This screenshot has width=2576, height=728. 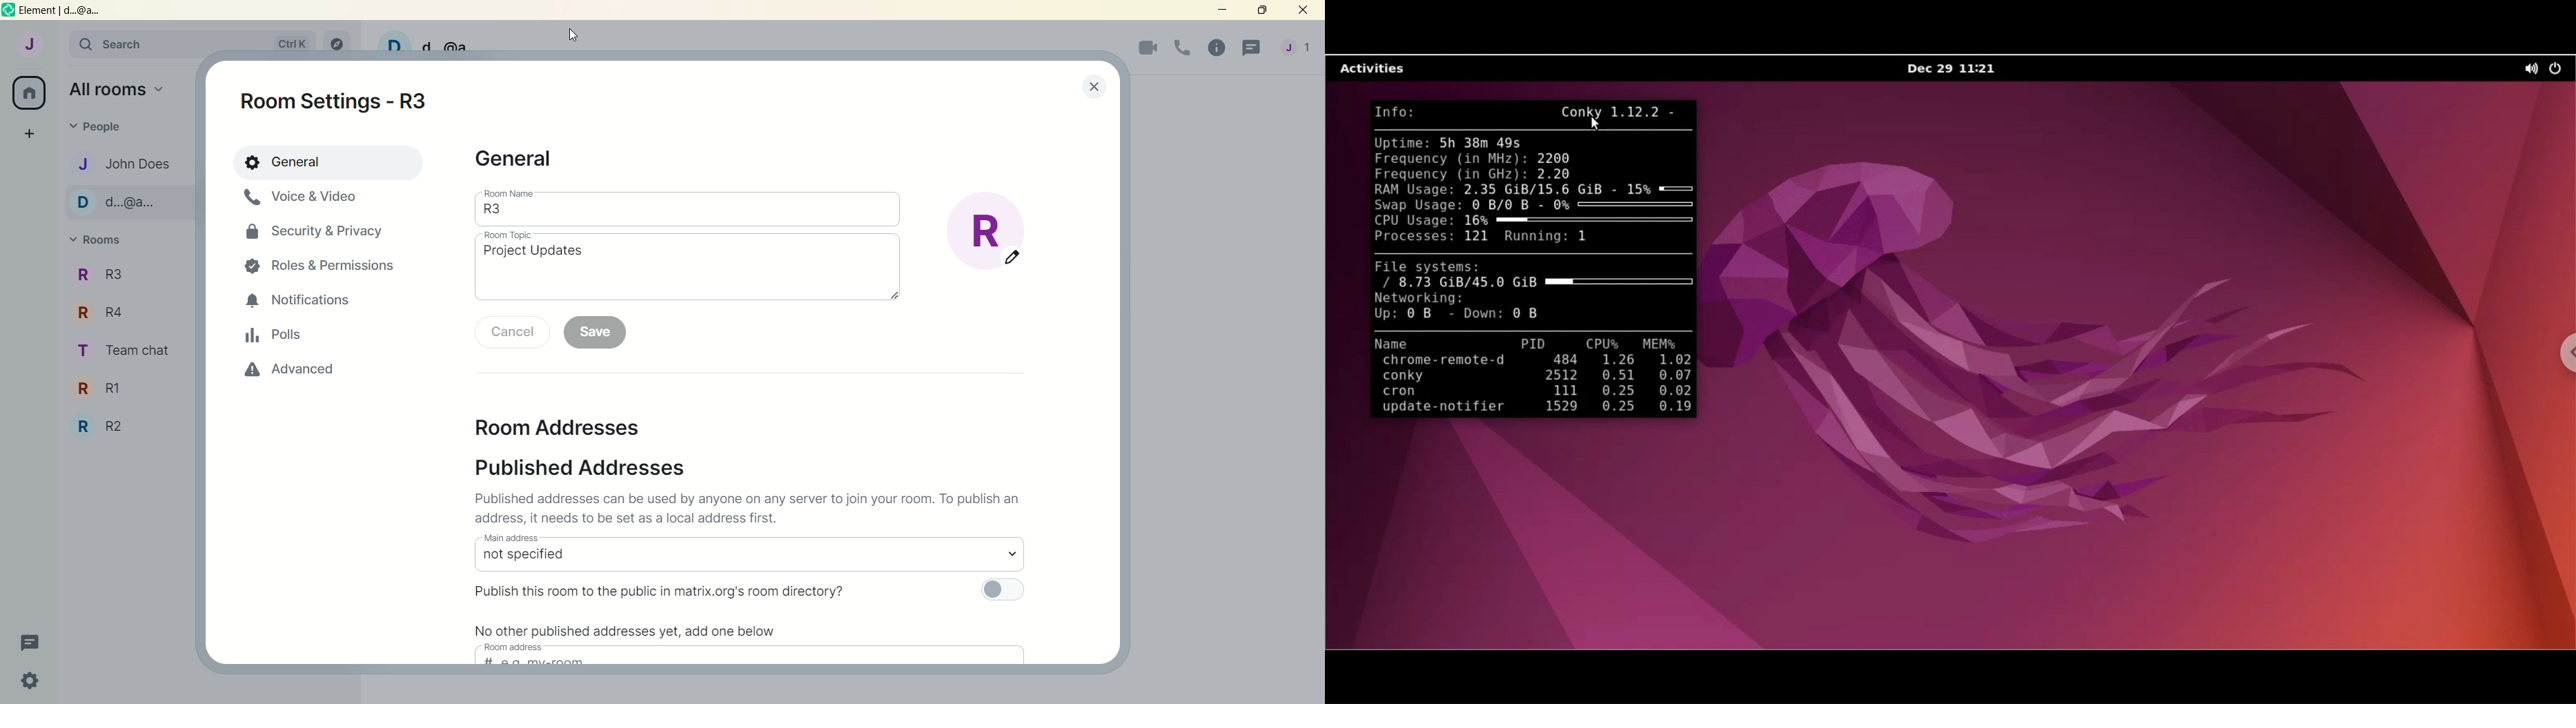 I want to click on R3, so click(x=126, y=388).